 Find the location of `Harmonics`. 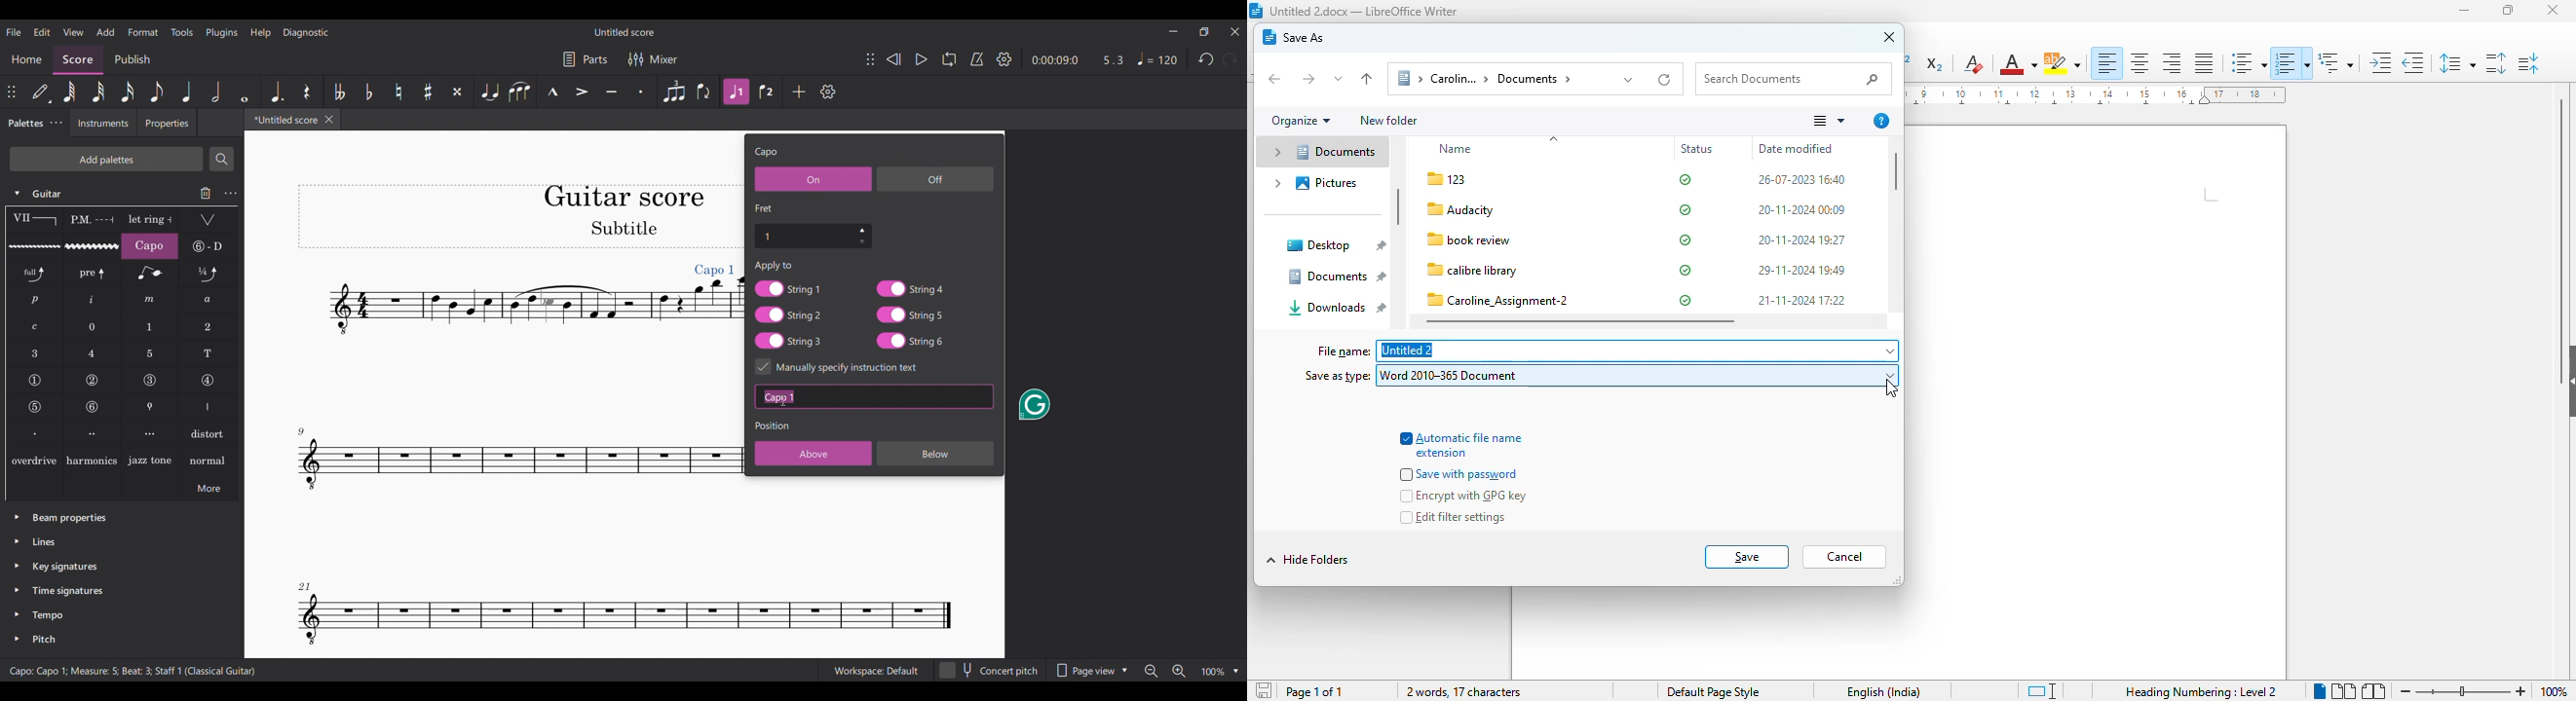

Harmonics is located at coordinates (92, 460).